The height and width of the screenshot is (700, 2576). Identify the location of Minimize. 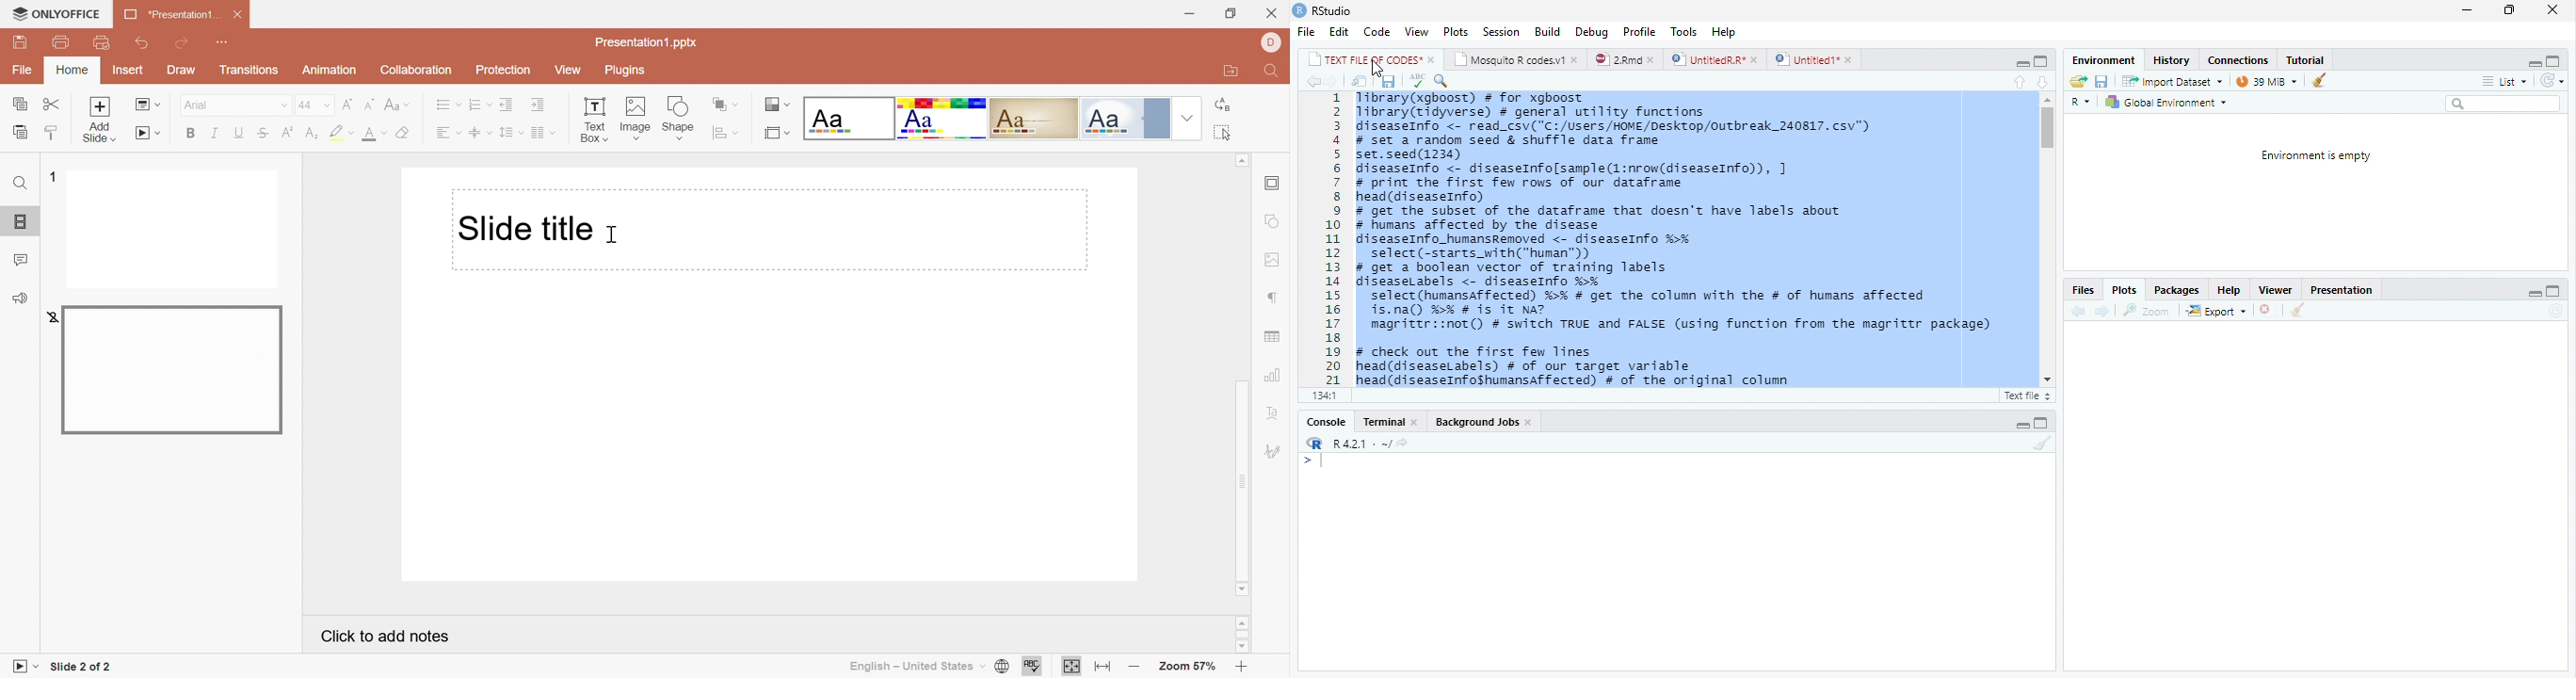
(2531, 61).